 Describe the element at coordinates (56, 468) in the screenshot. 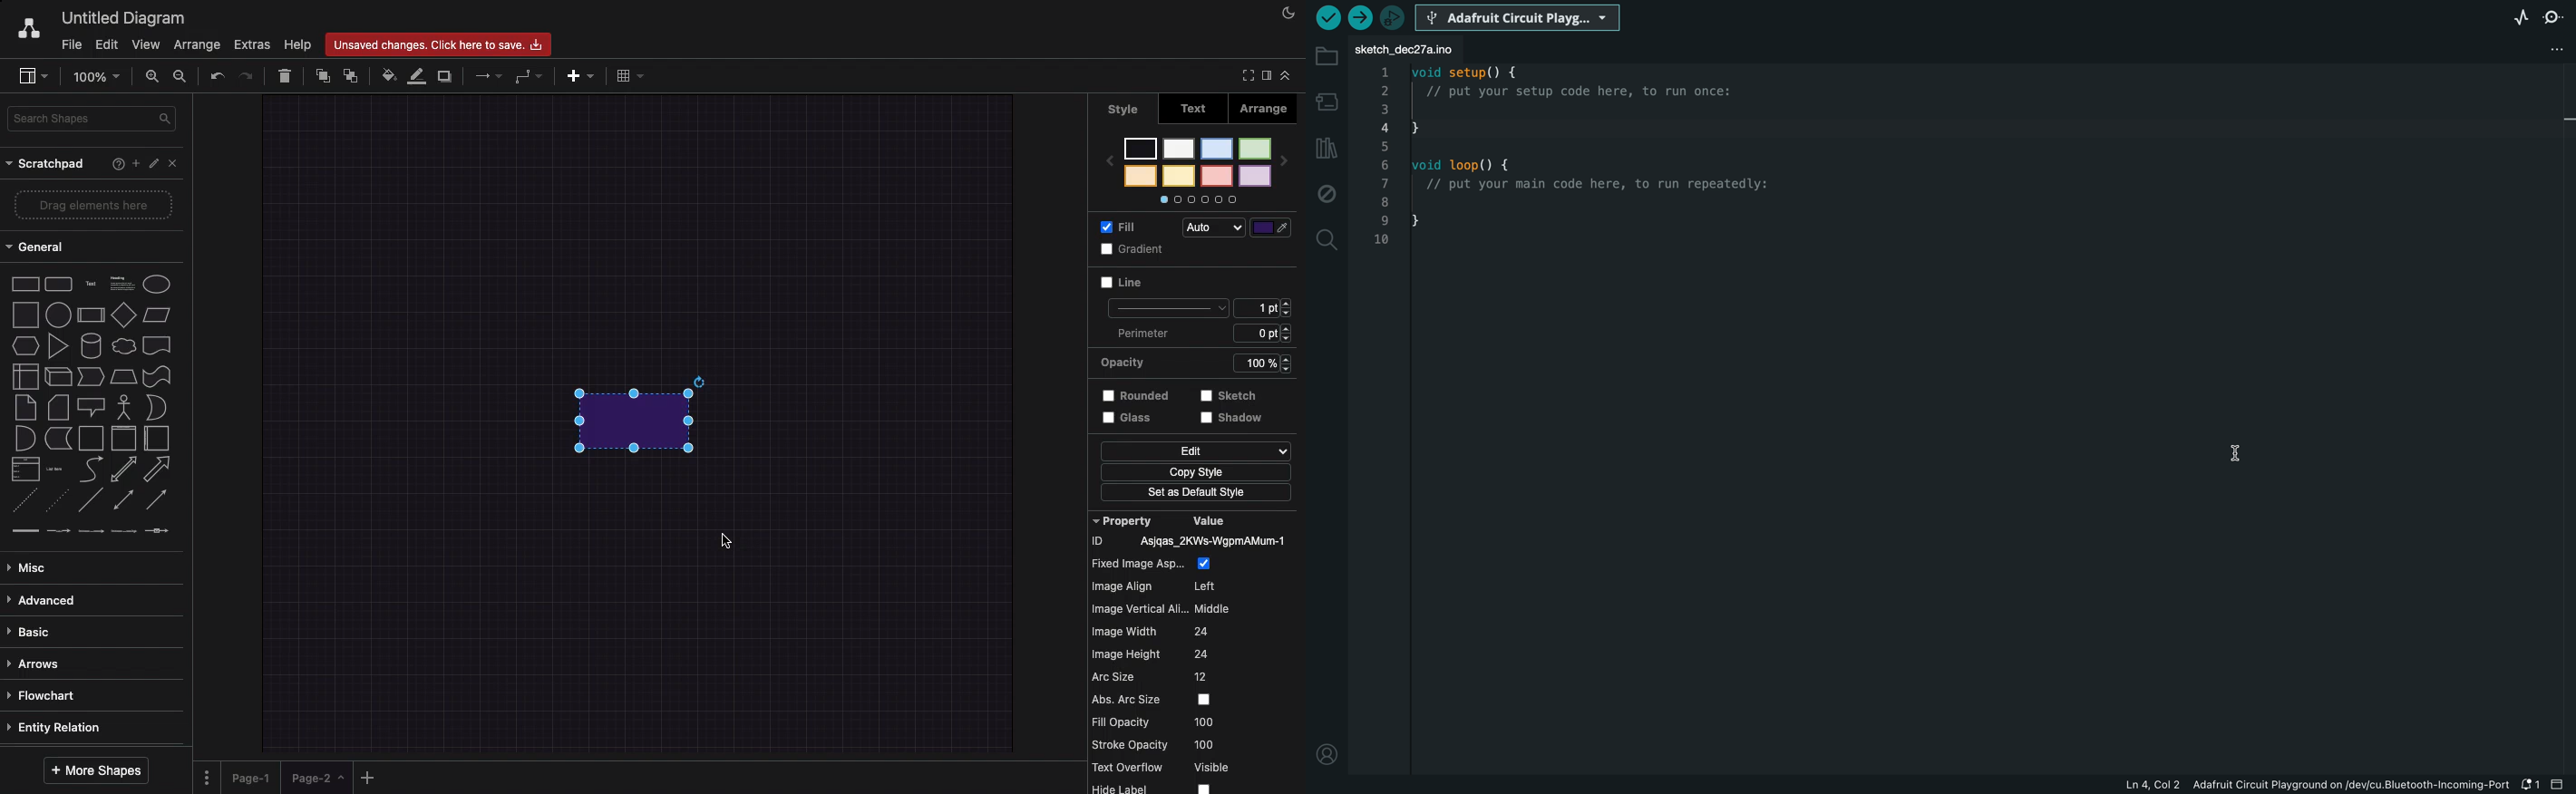

I see `list item` at that location.